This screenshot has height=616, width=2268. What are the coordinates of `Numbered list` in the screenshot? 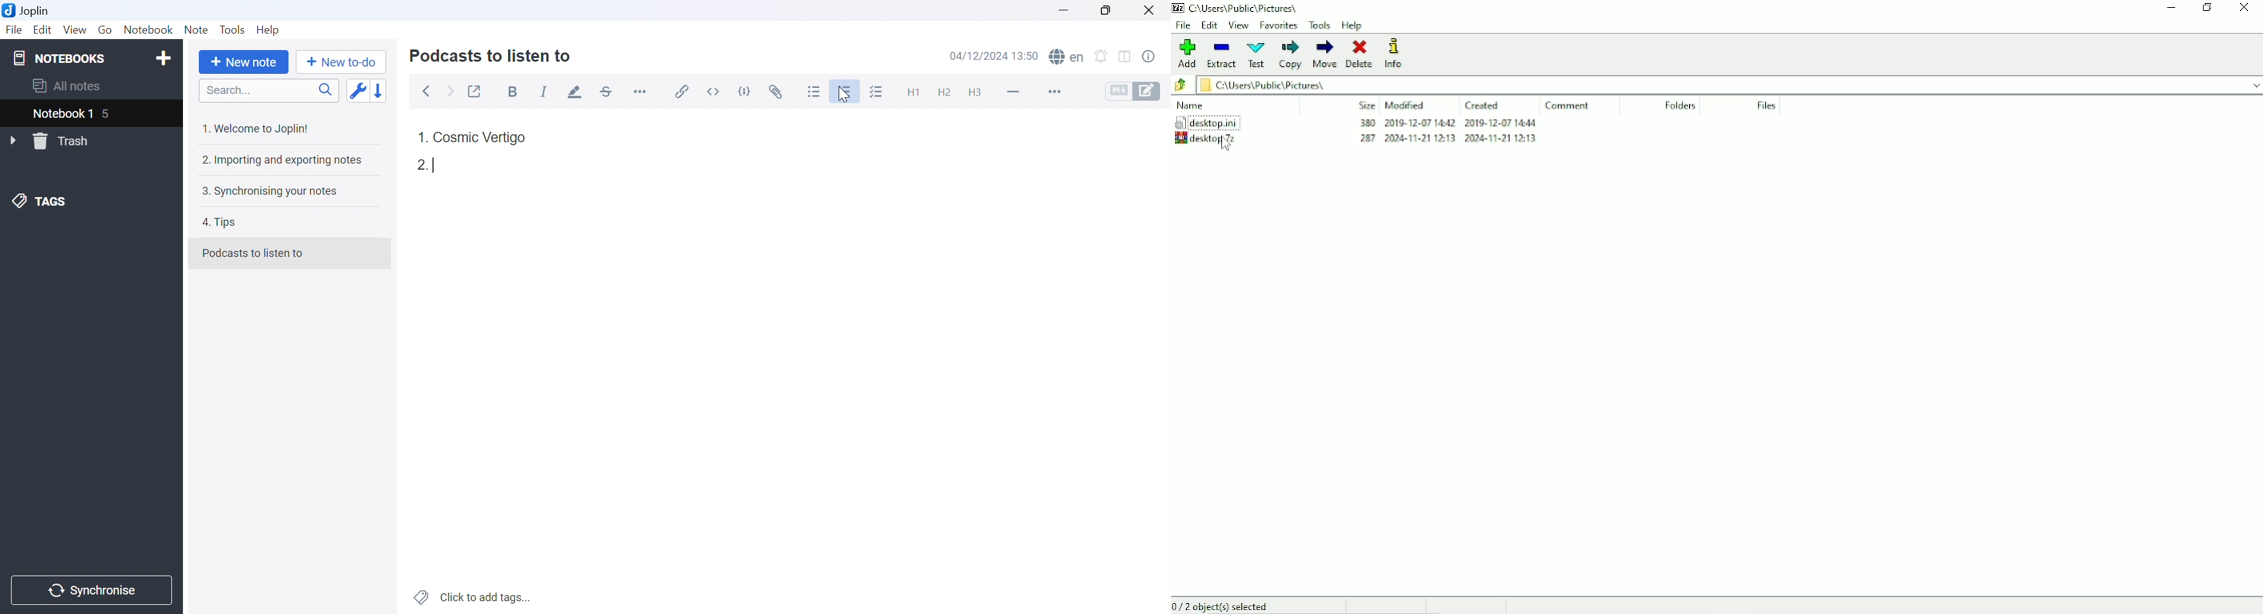 It's located at (847, 91).